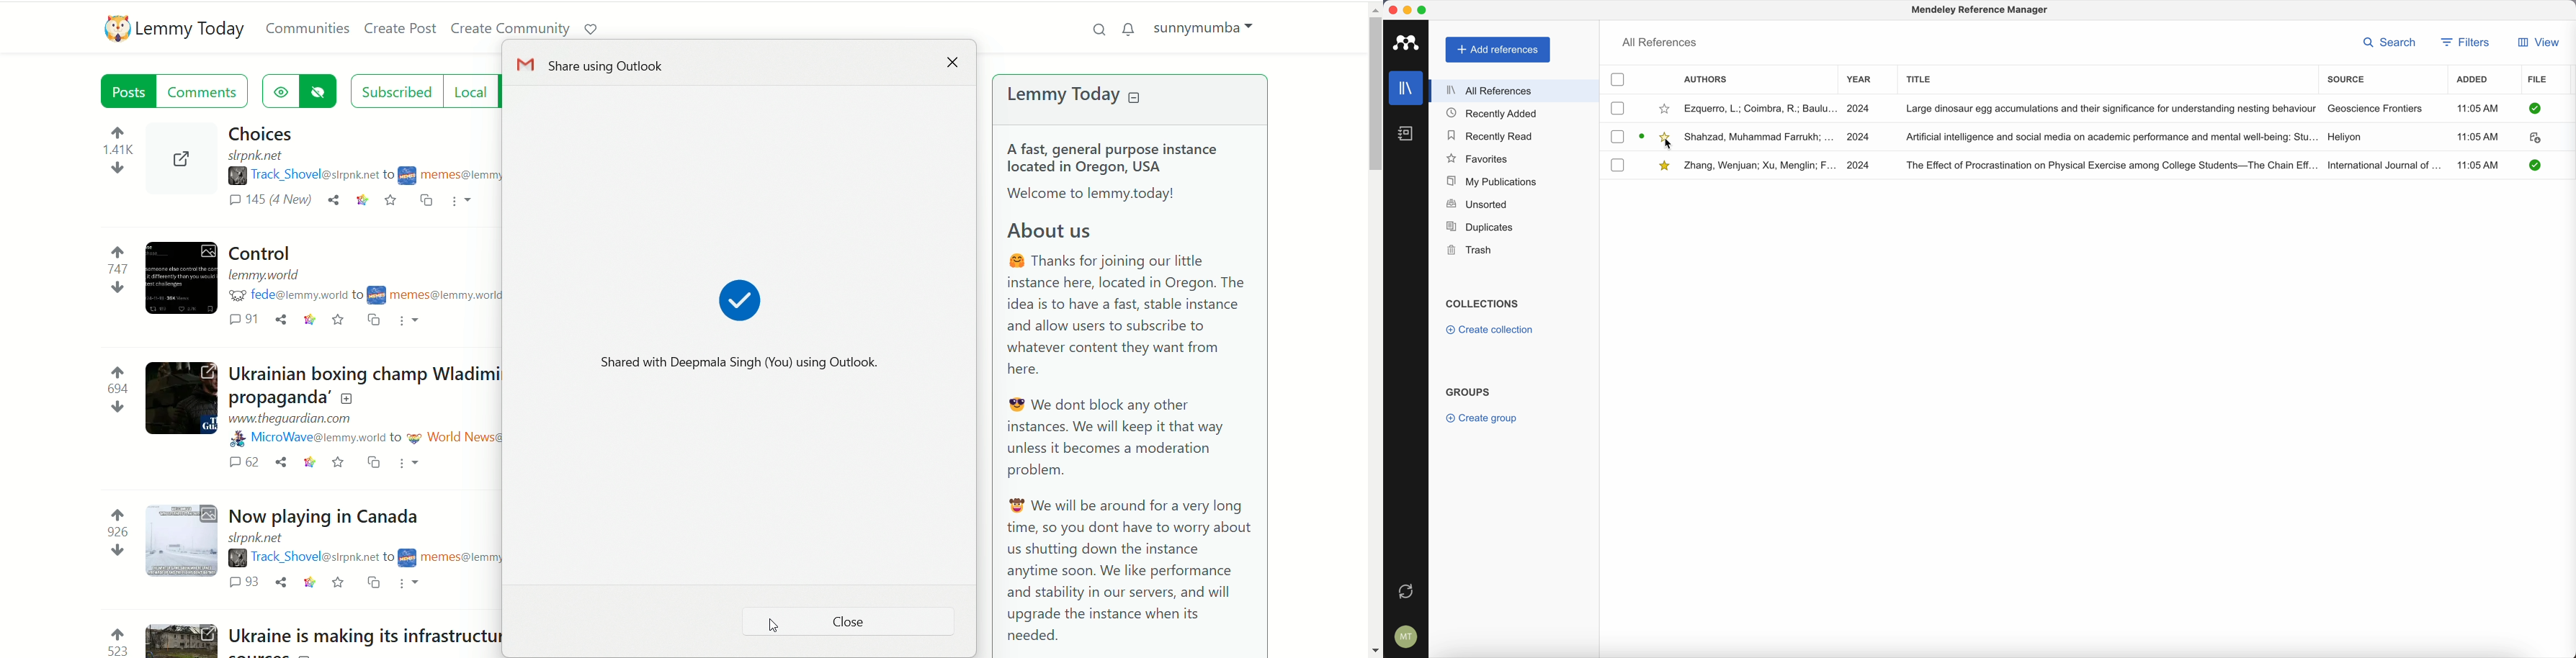 Image resolution: width=2576 pixels, height=672 pixels. What do you see at coordinates (2531, 165) in the screenshot?
I see `pdf downloaded` at bounding box center [2531, 165].